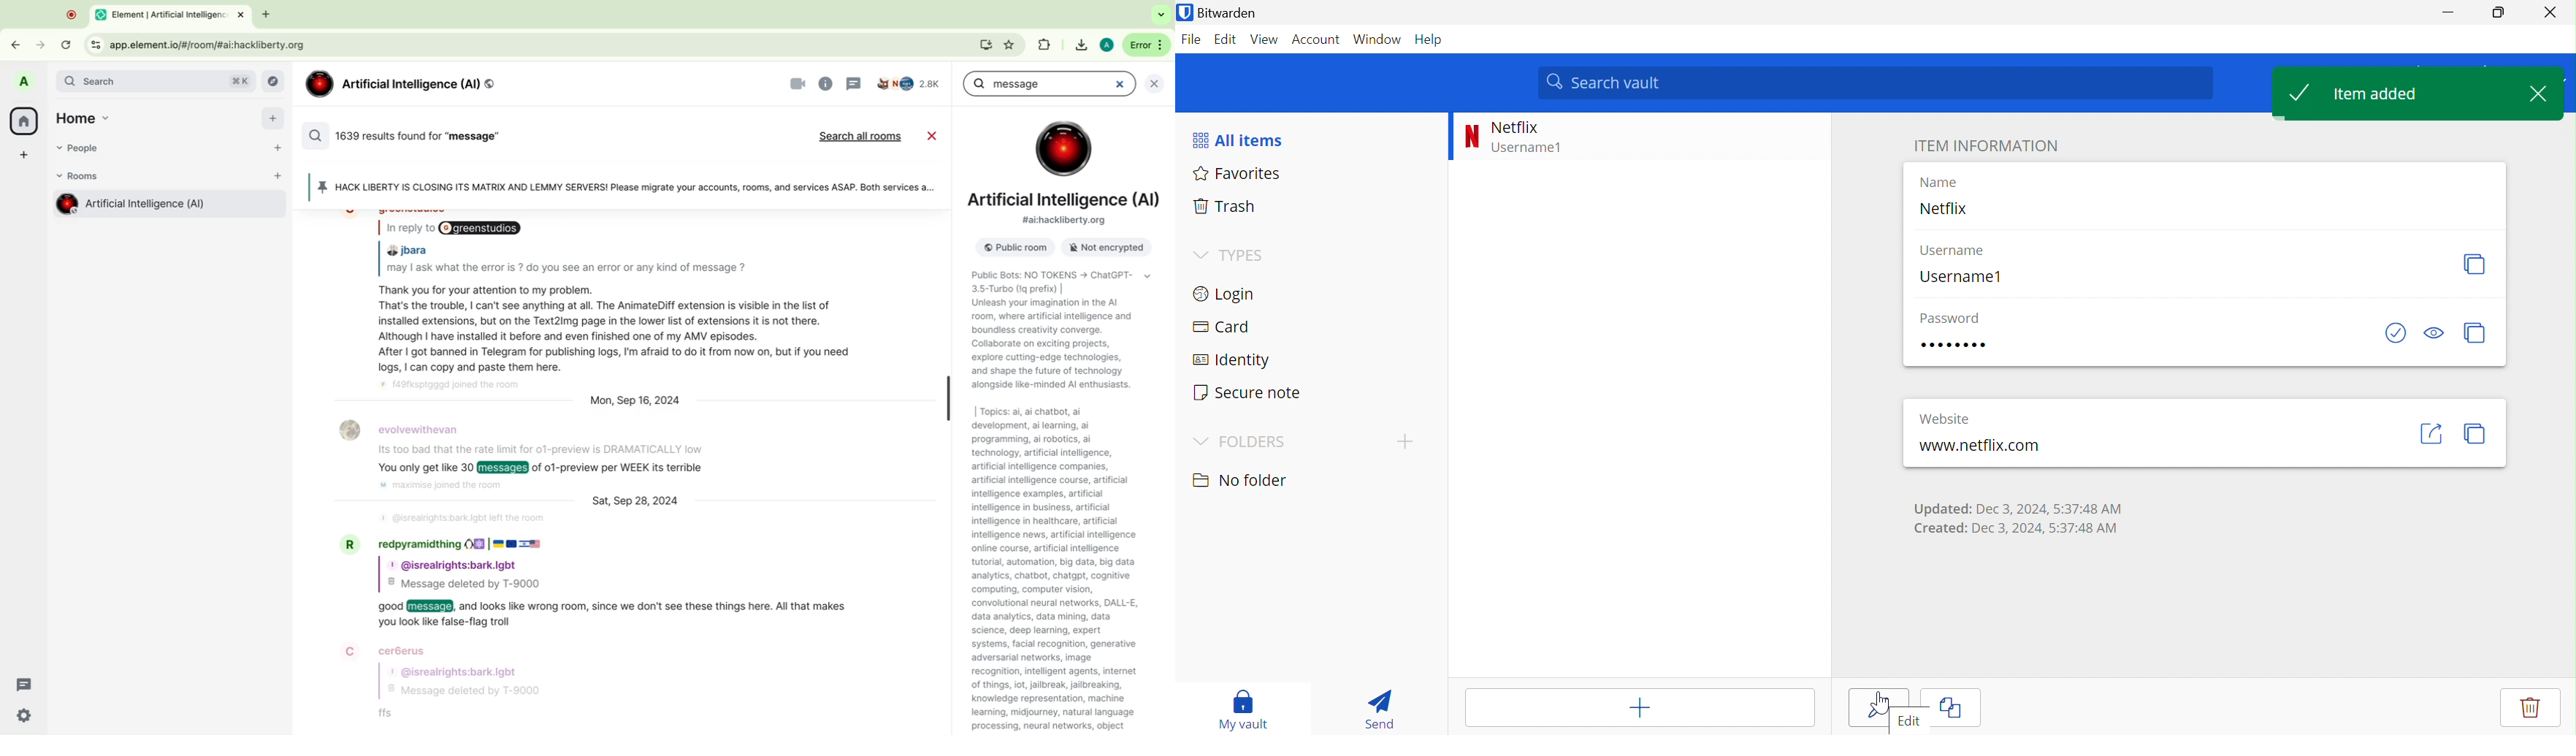 The image size is (2576, 756). Describe the element at coordinates (1980, 446) in the screenshot. I see `www.netfix.com` at that location.